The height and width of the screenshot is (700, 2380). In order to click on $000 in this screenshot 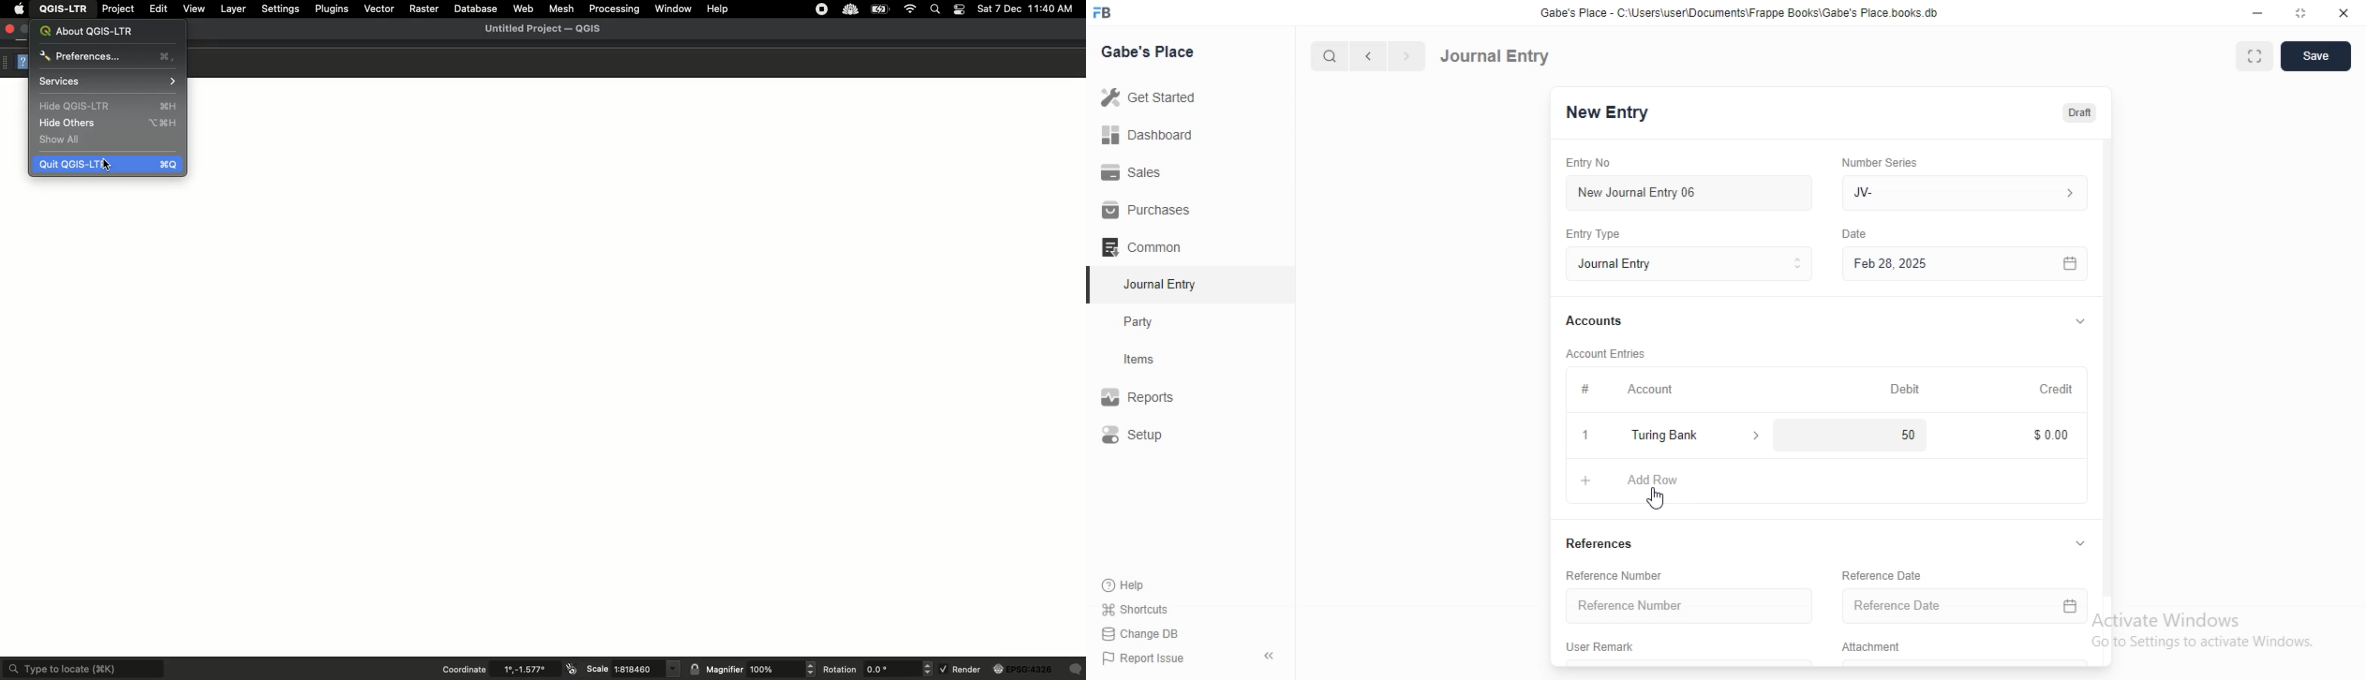, I will do `click(2053, 435)`.